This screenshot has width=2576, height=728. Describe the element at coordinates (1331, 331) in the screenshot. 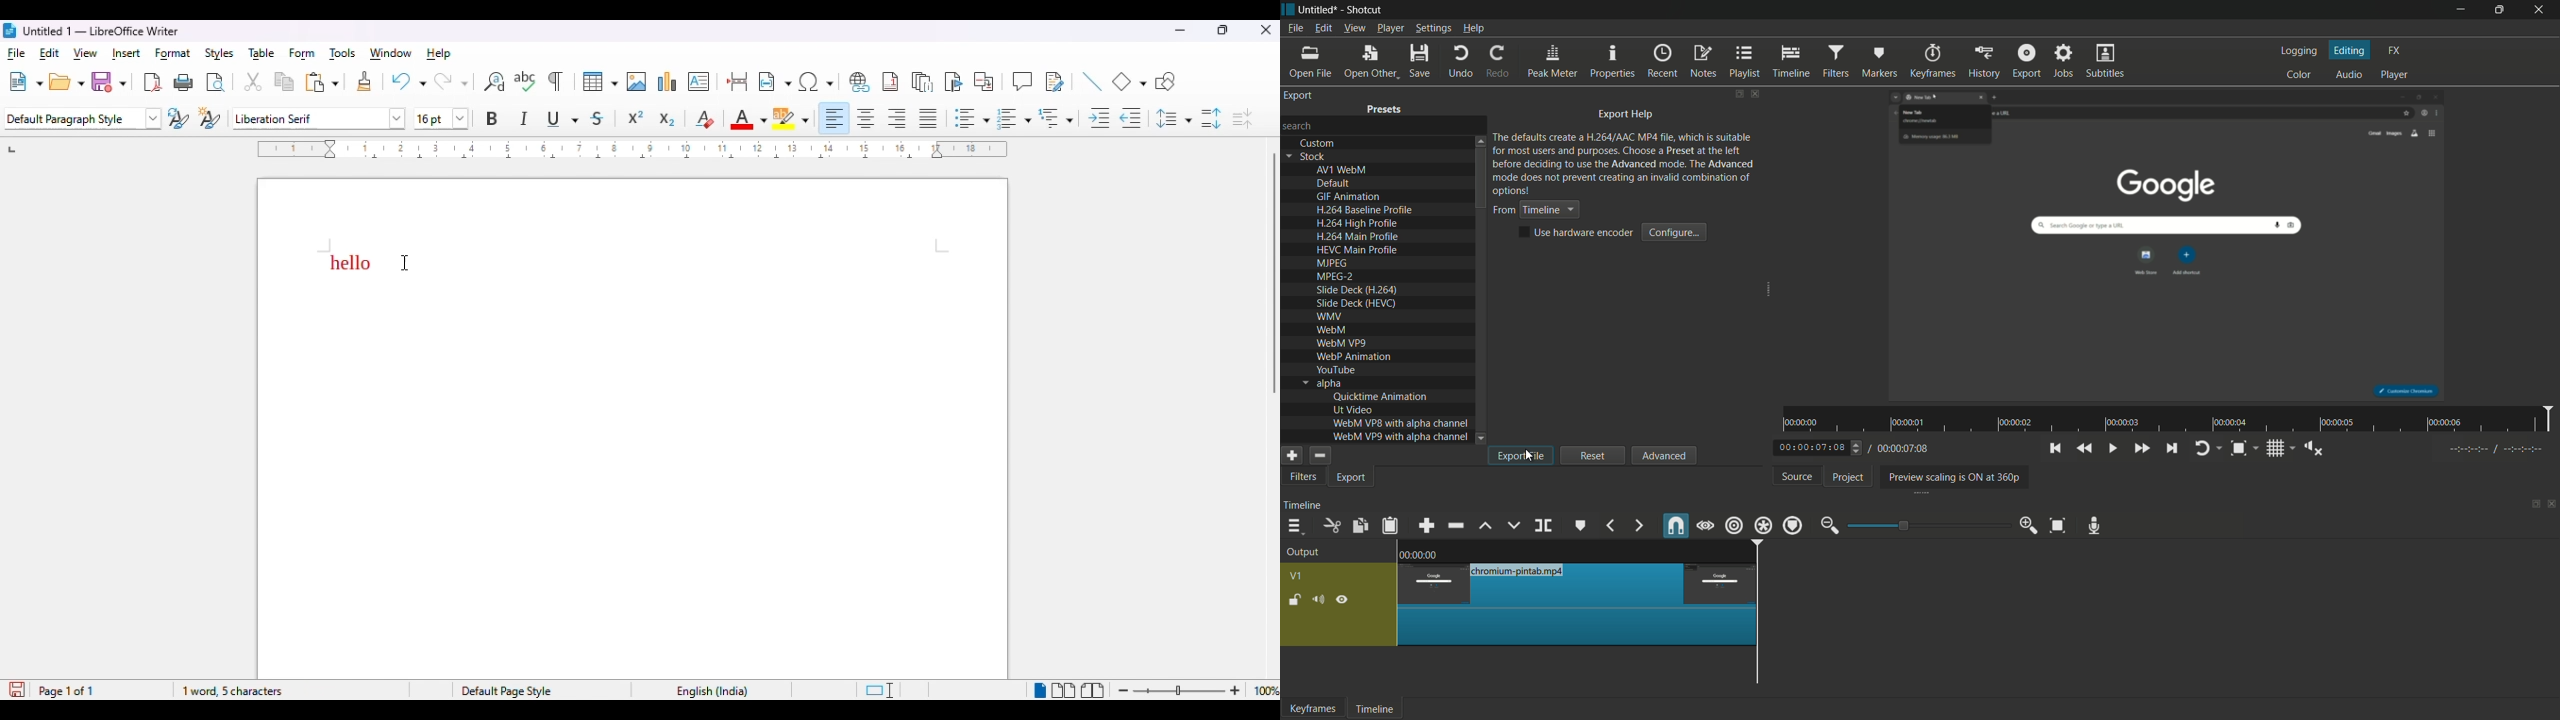

I see `webm` at that location.